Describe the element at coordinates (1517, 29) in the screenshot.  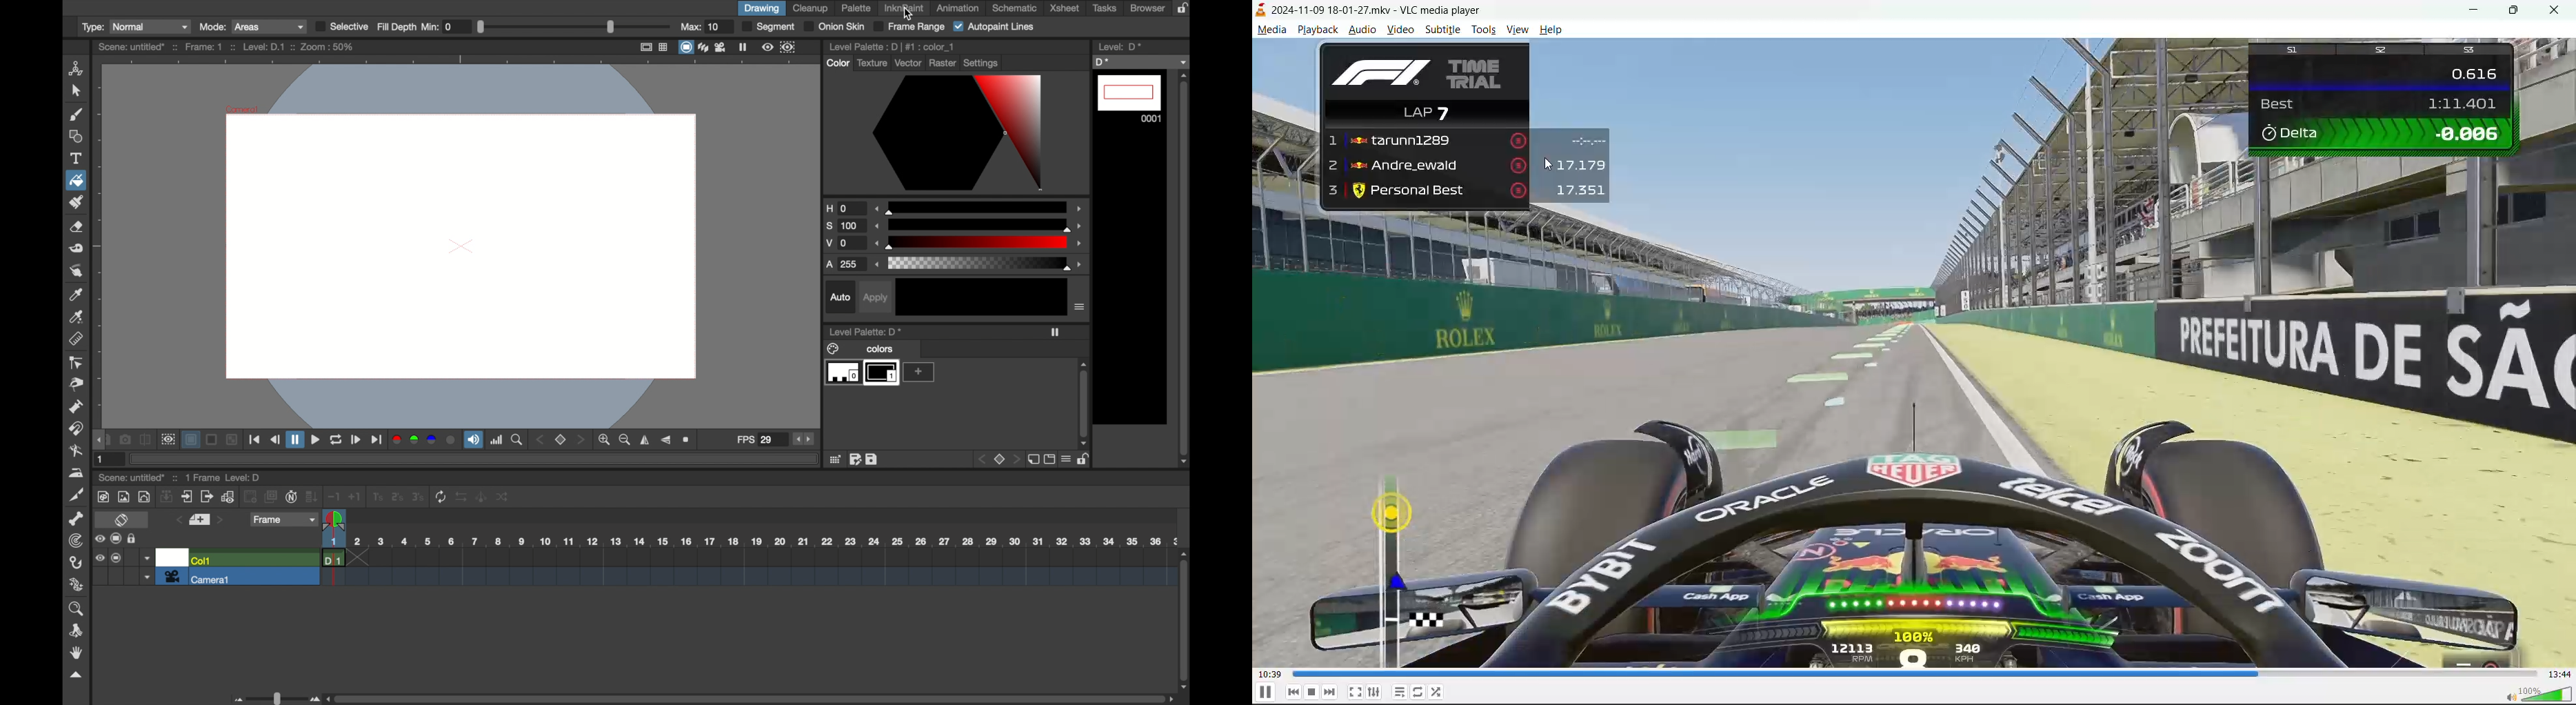
I see `view` at that location.